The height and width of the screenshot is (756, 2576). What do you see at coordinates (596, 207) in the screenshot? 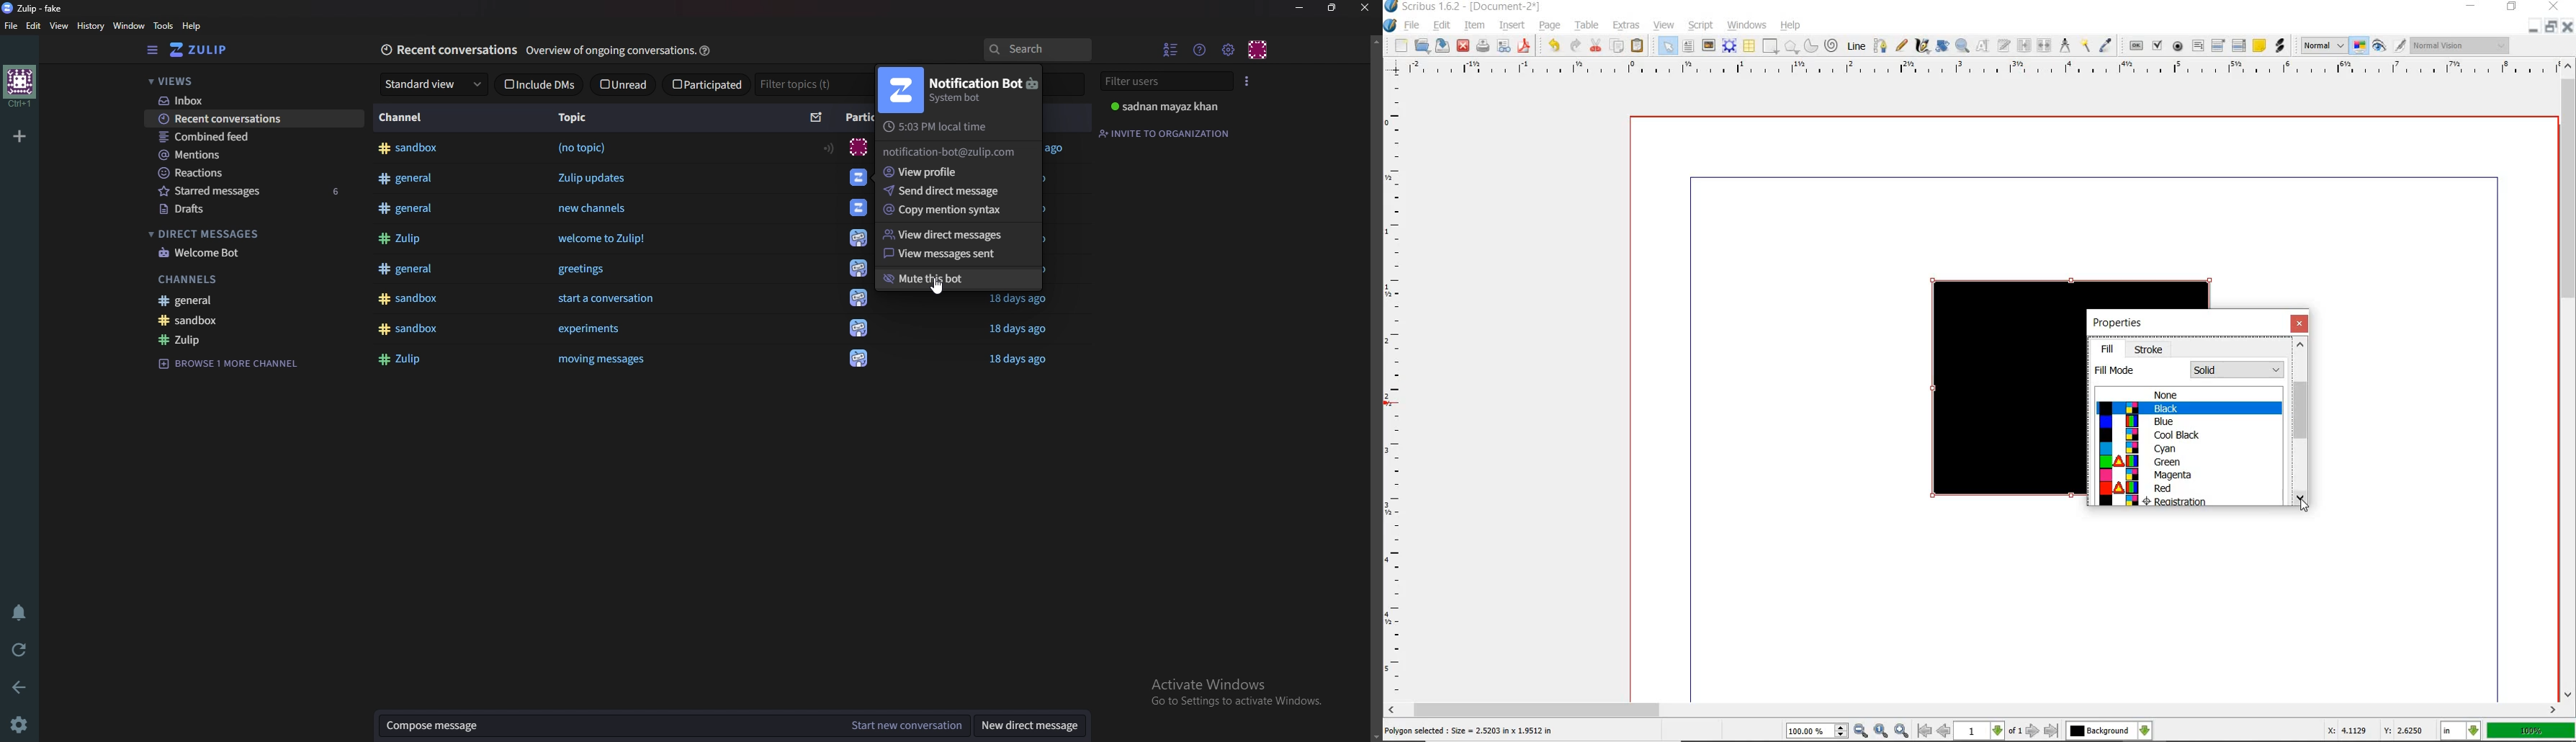
I see `new channels` at bounding box center [596, 207].